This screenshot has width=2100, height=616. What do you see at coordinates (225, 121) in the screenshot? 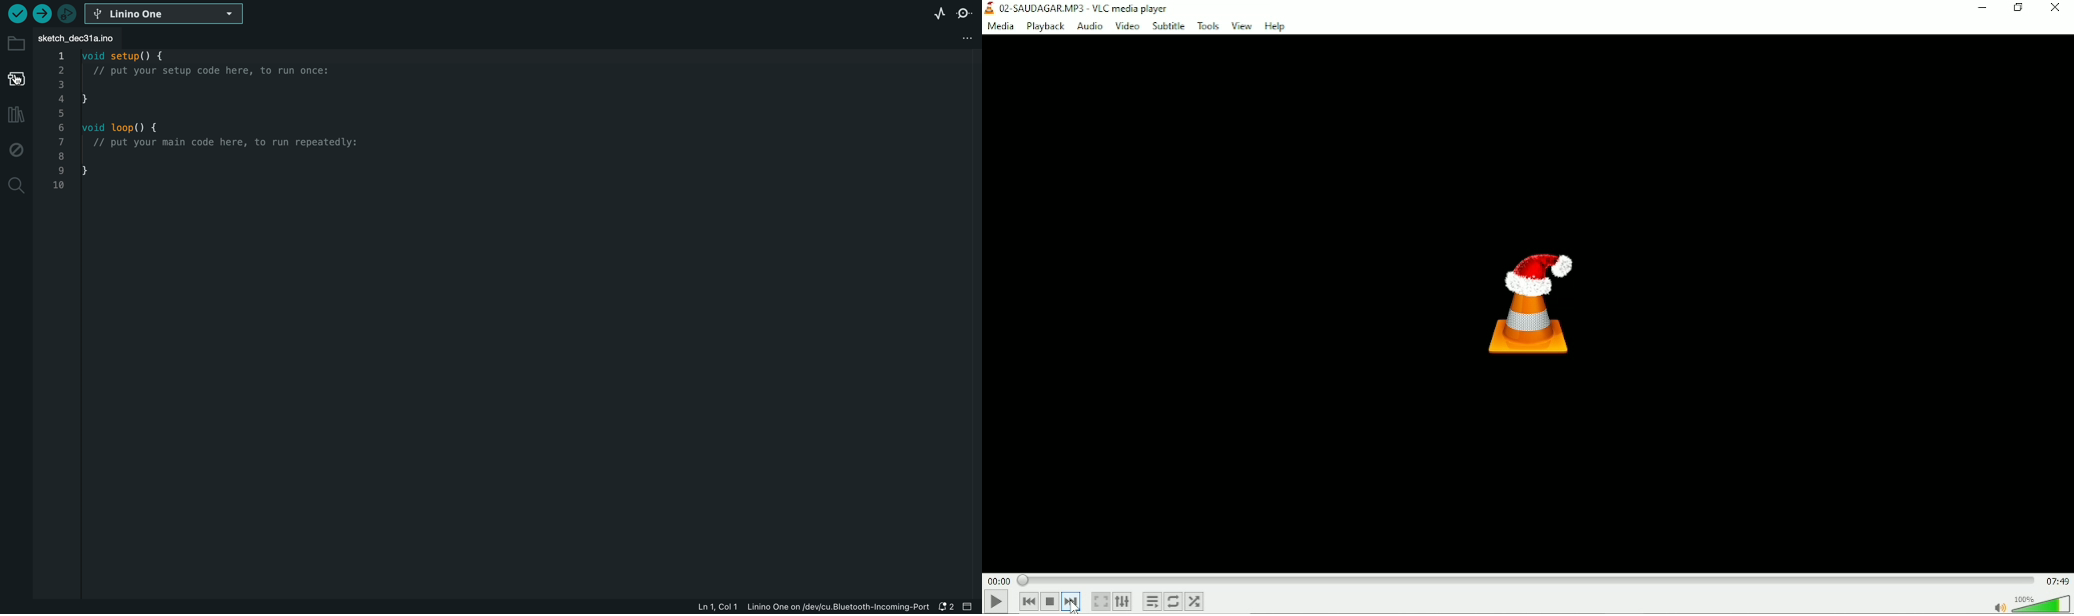
I see `code` at bounding box center [225, 121].